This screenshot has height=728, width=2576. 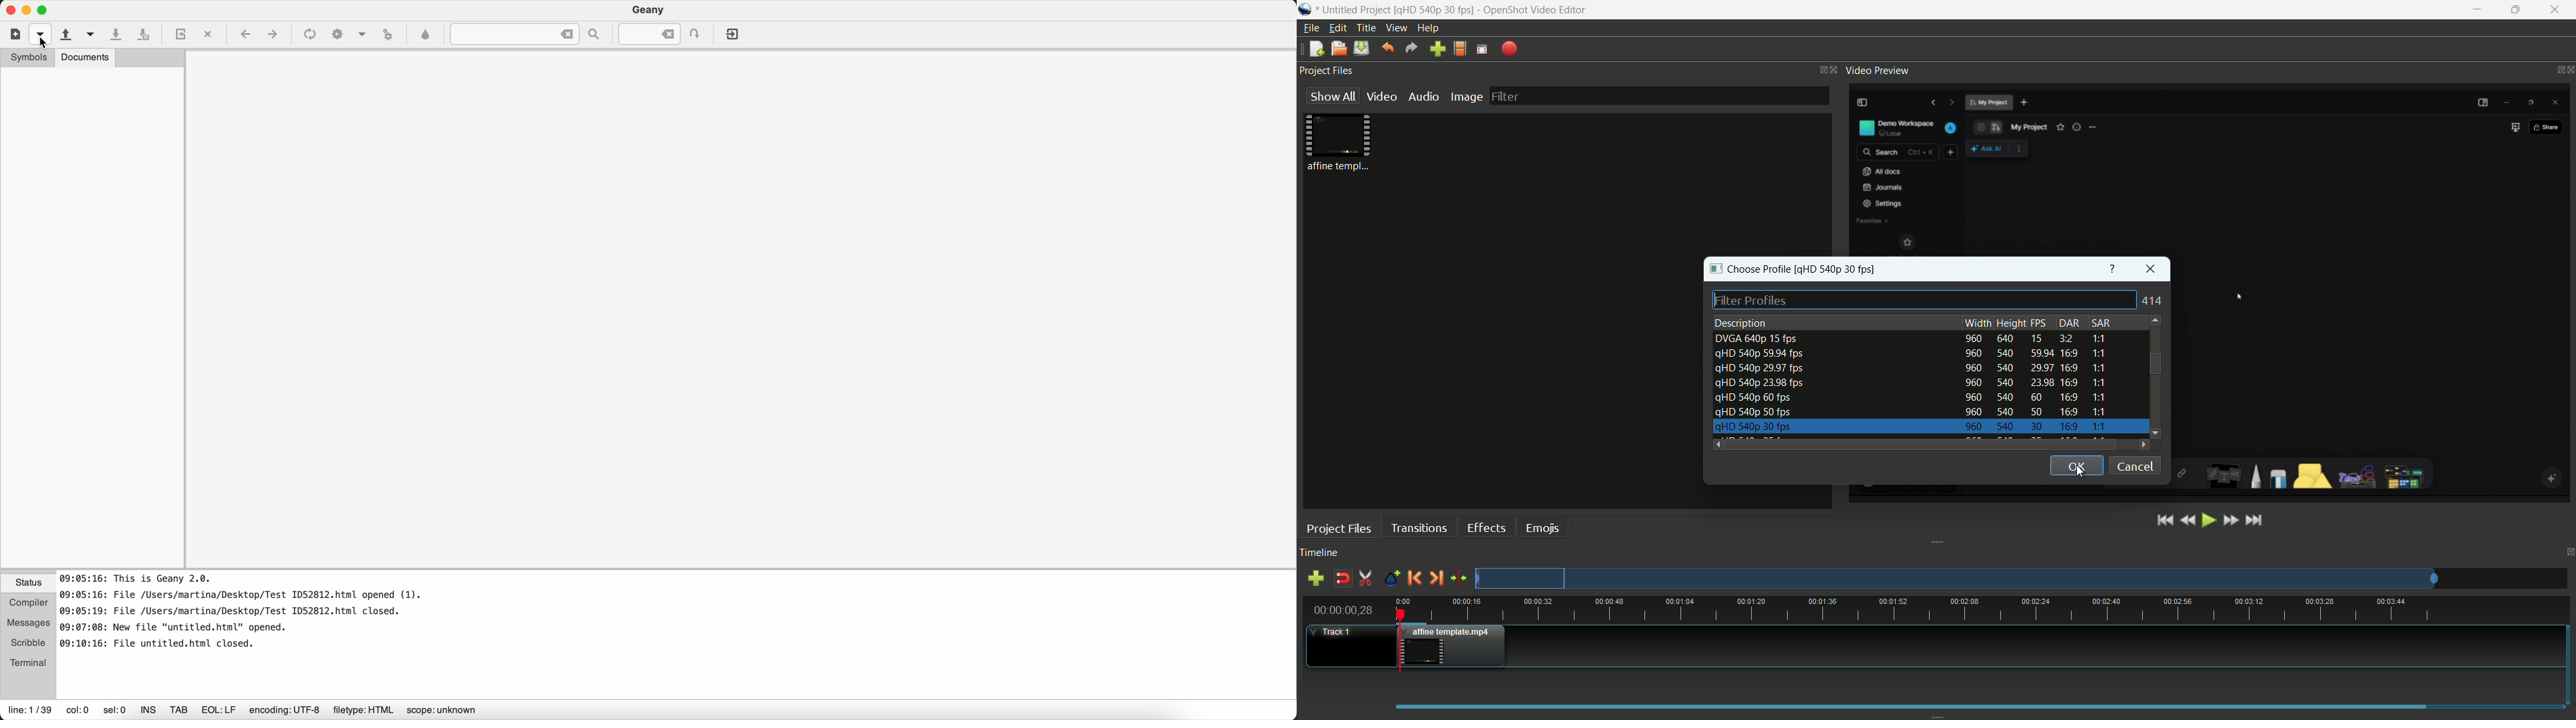 I want to click on create marker, so click(x=1392, y=579).